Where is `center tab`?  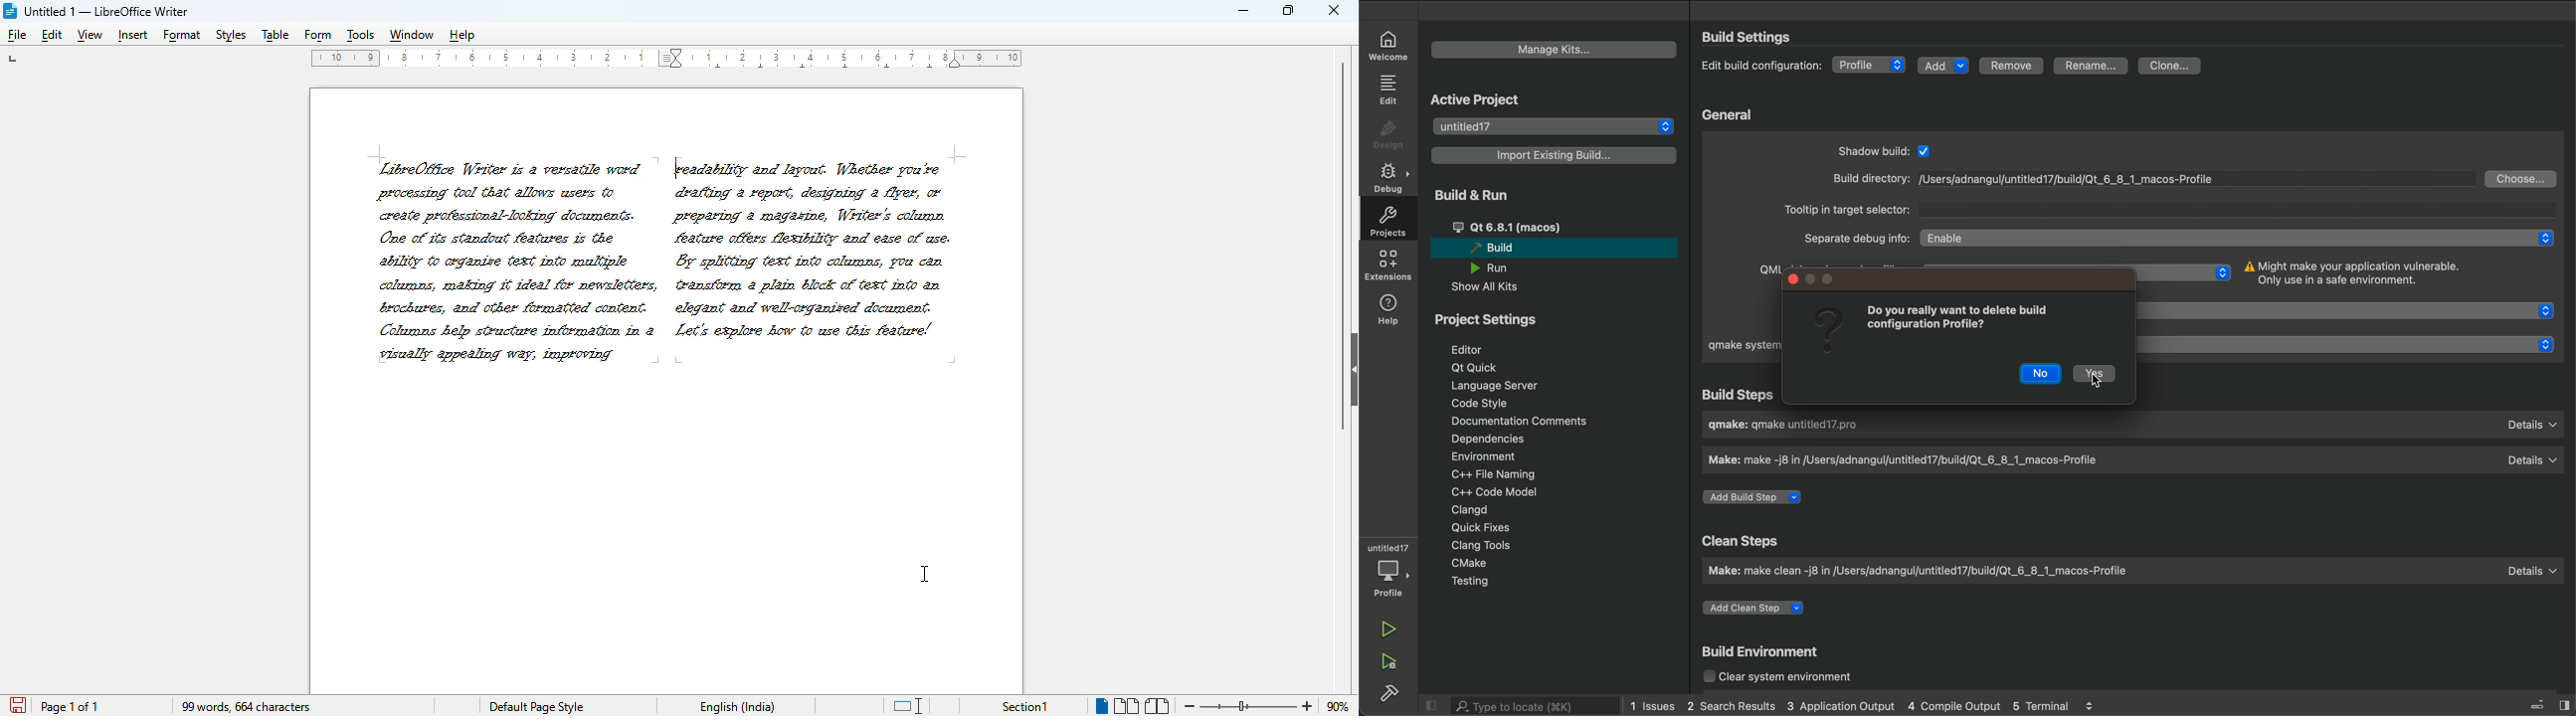
center tab is located at coordinates (843, 67).